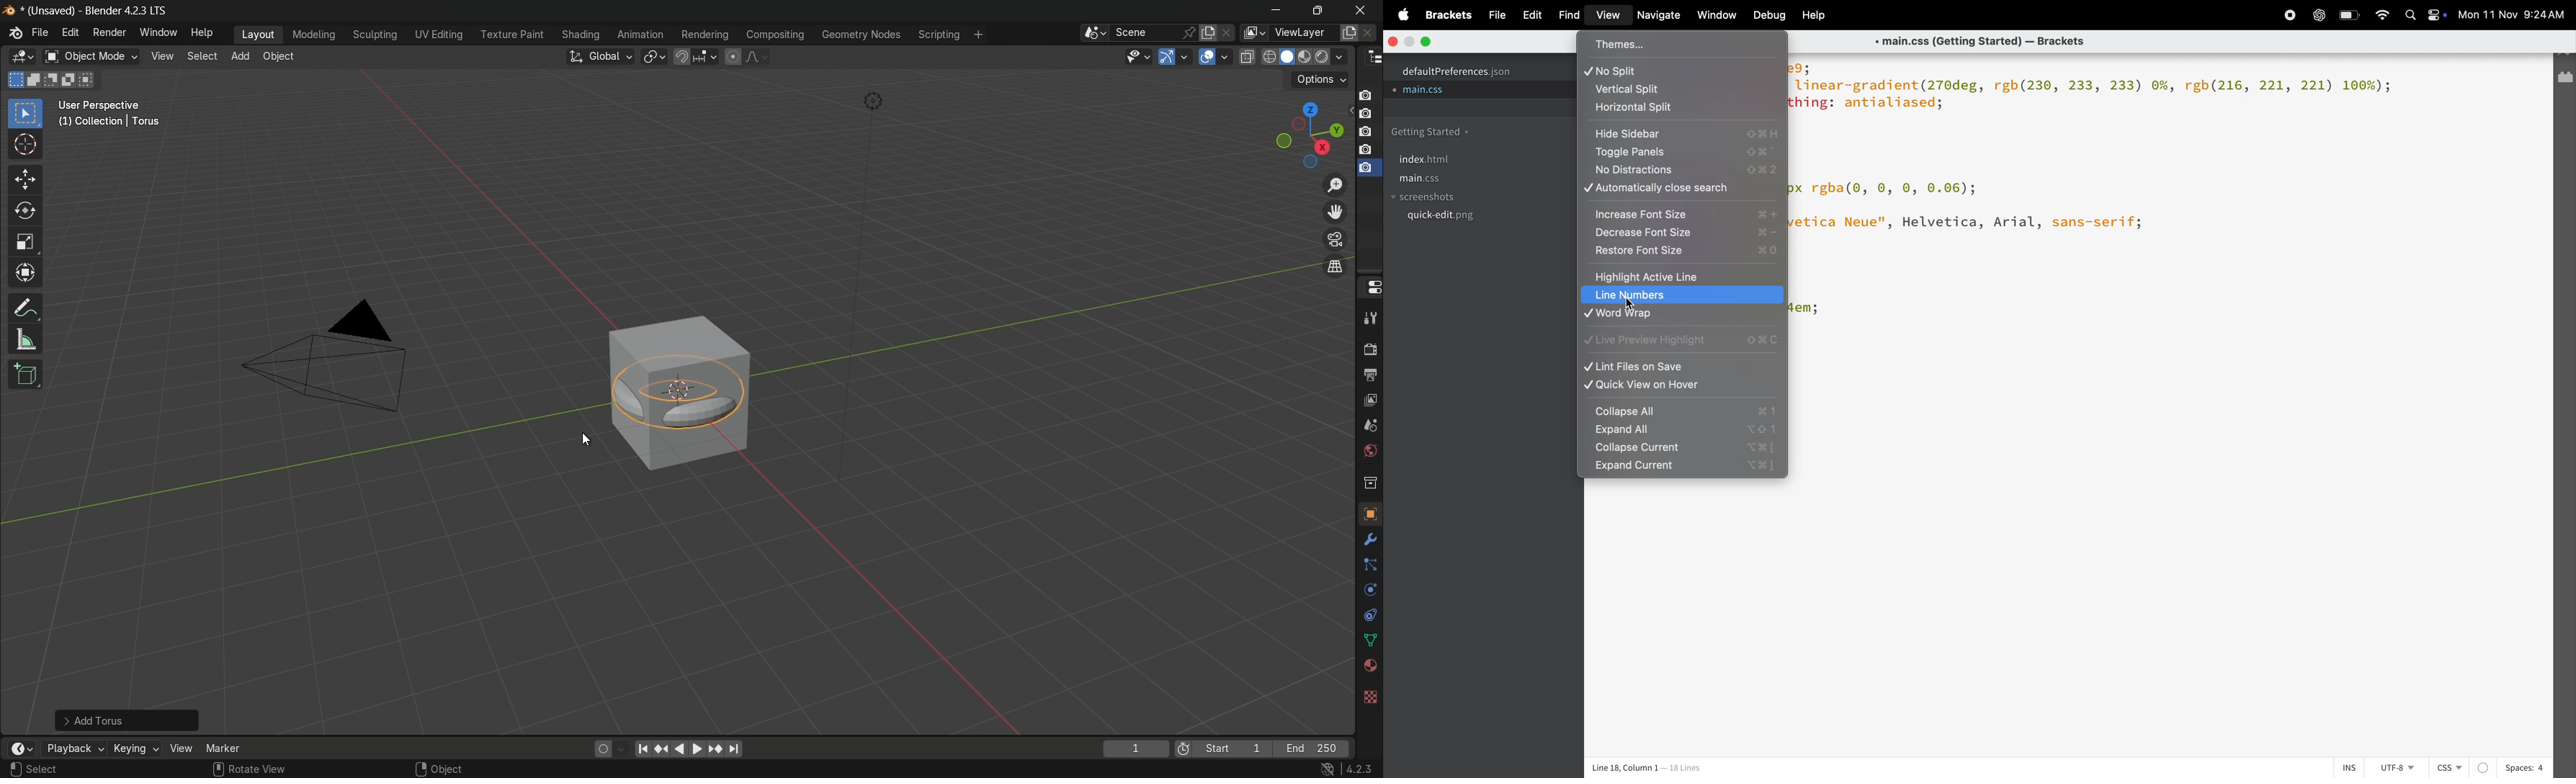 This screenshot has height=784, width=2576. Describe the element at coordinates (2350, 15) in the screenshot. I see `` at that location.